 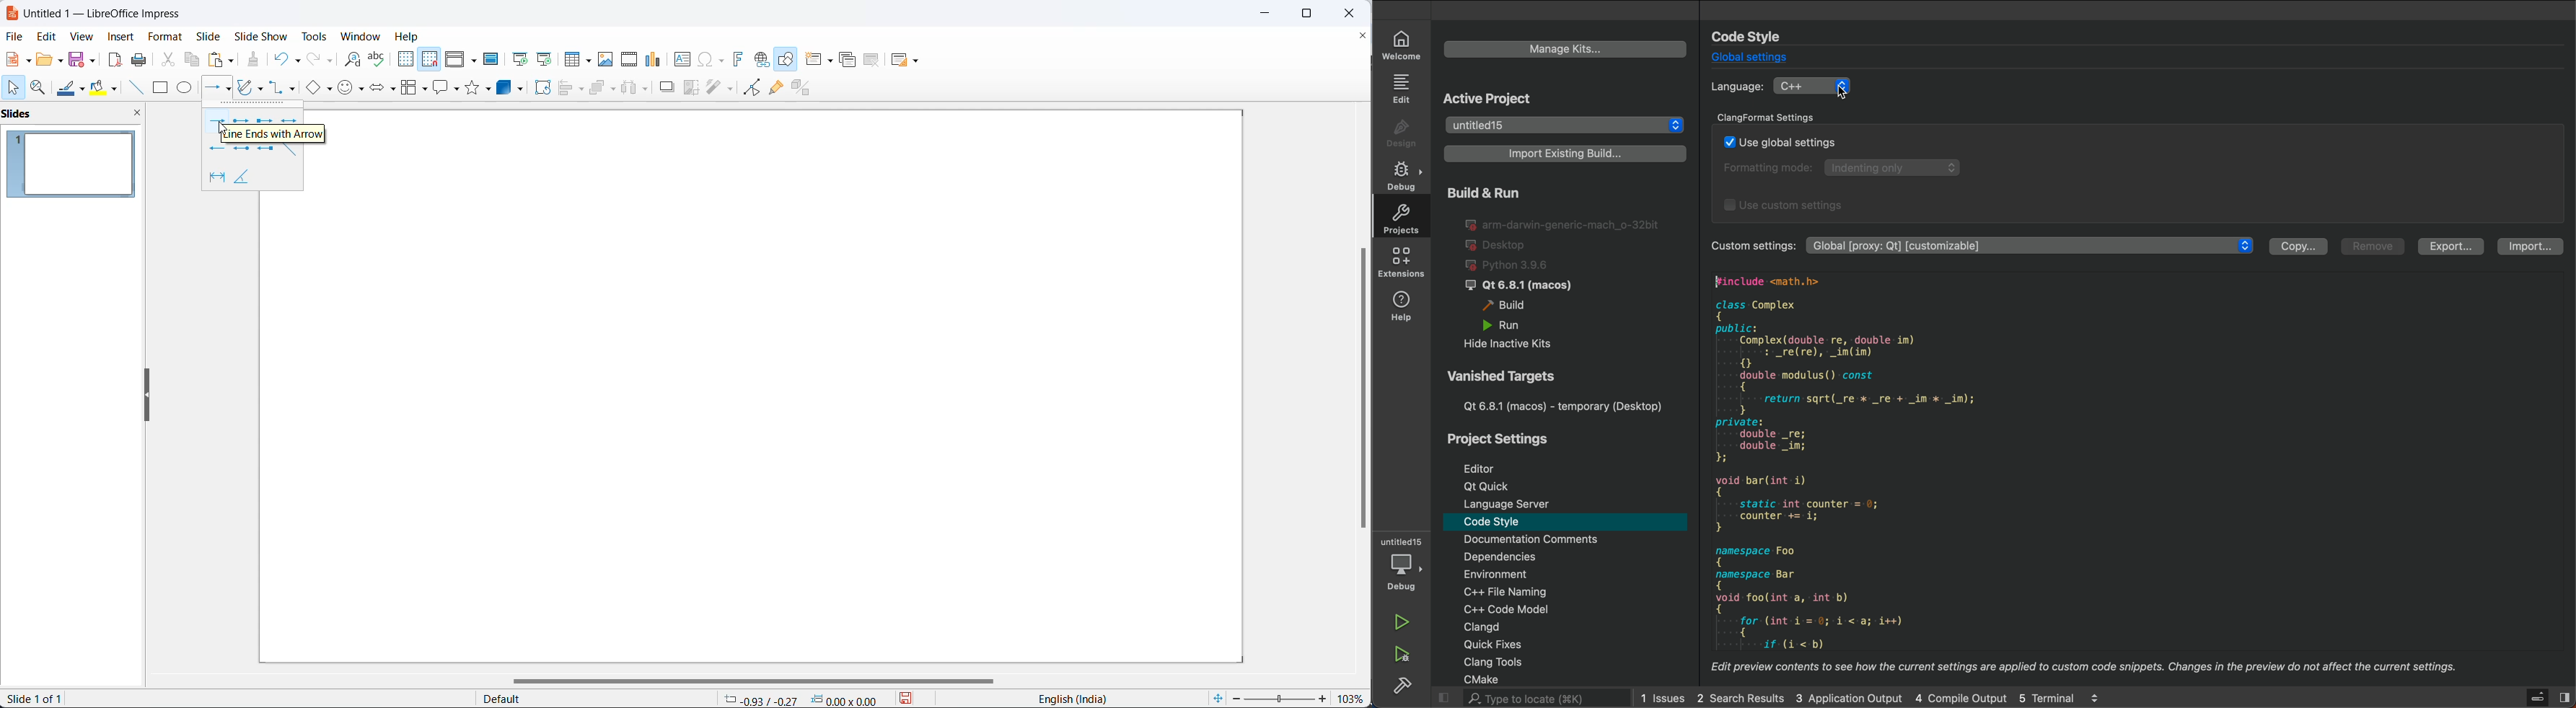 I want to click on arrow pointing right, so click(x=220, y=120).